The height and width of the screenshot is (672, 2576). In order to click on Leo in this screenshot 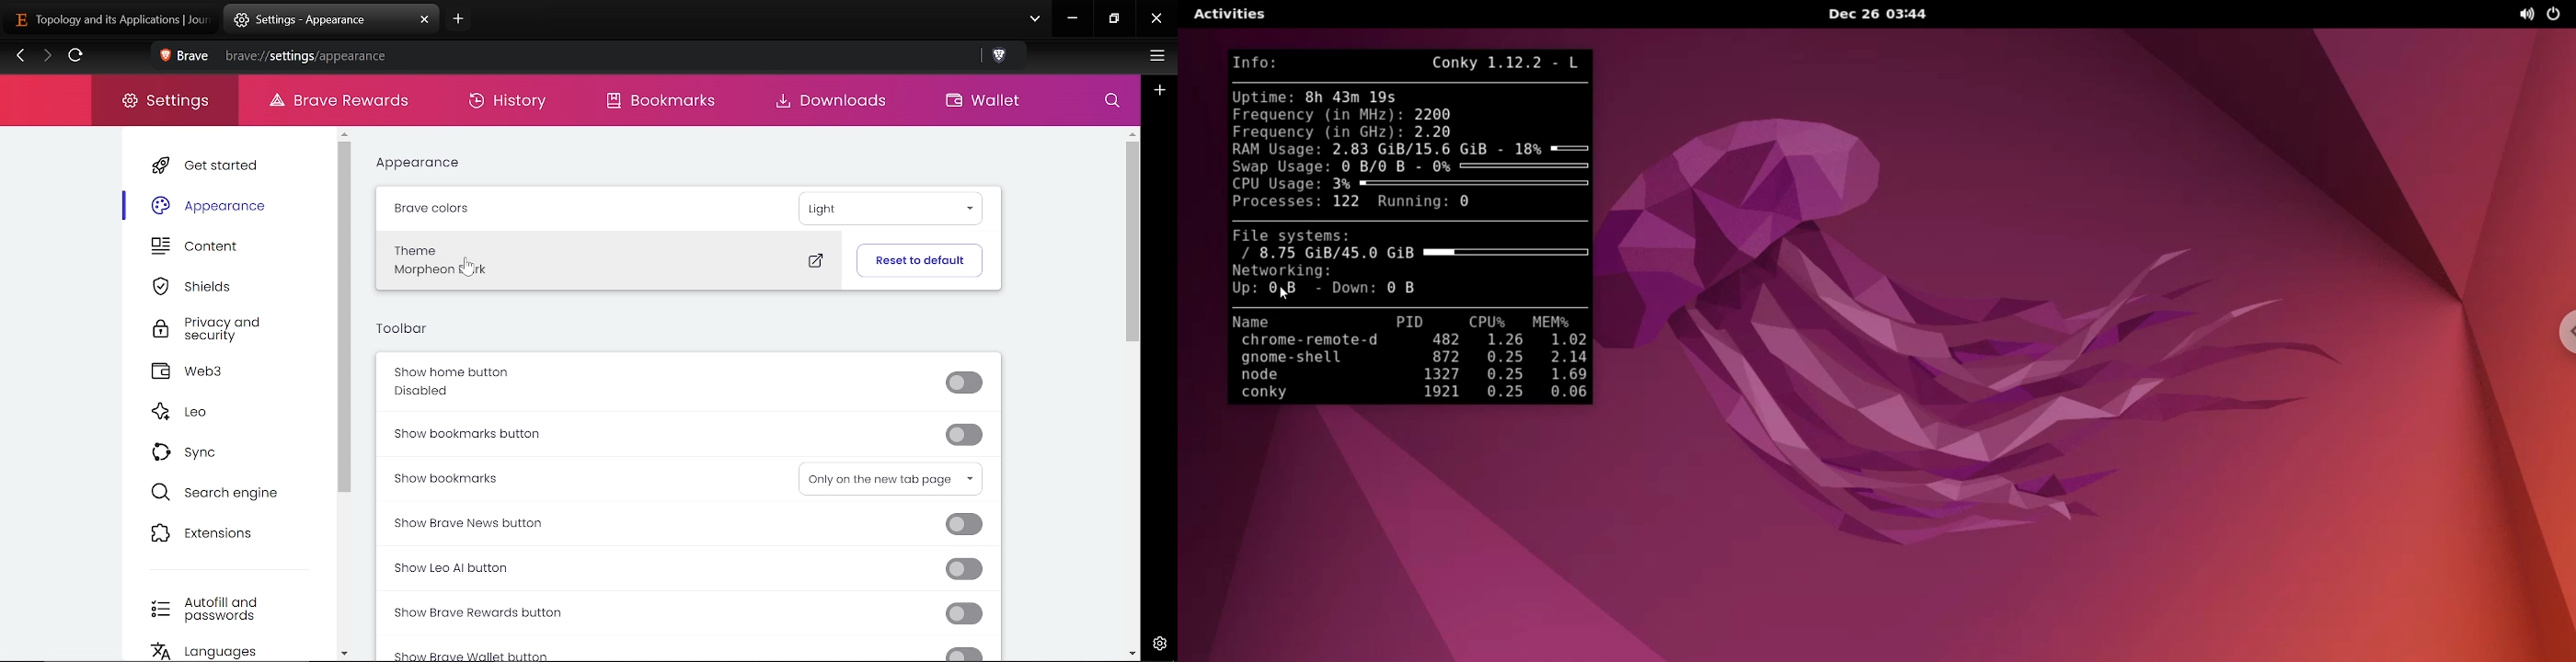, I will do `click(208, 413)`.